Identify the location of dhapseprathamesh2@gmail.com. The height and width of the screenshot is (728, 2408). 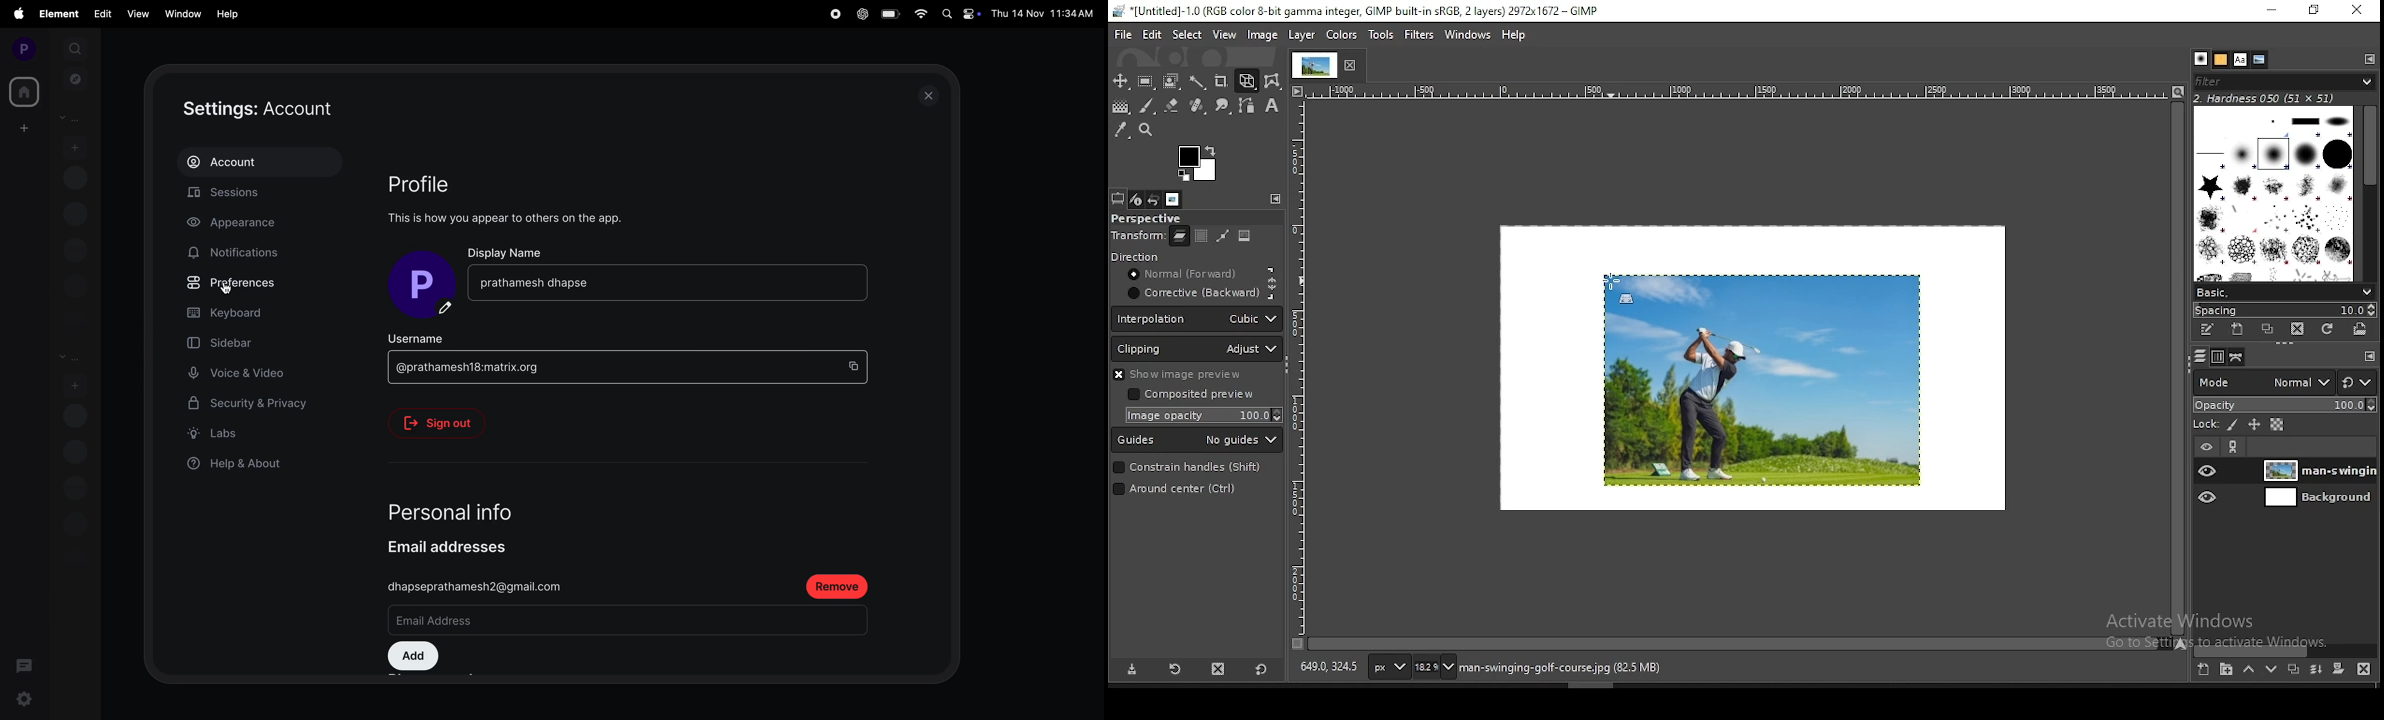
(473, 589).